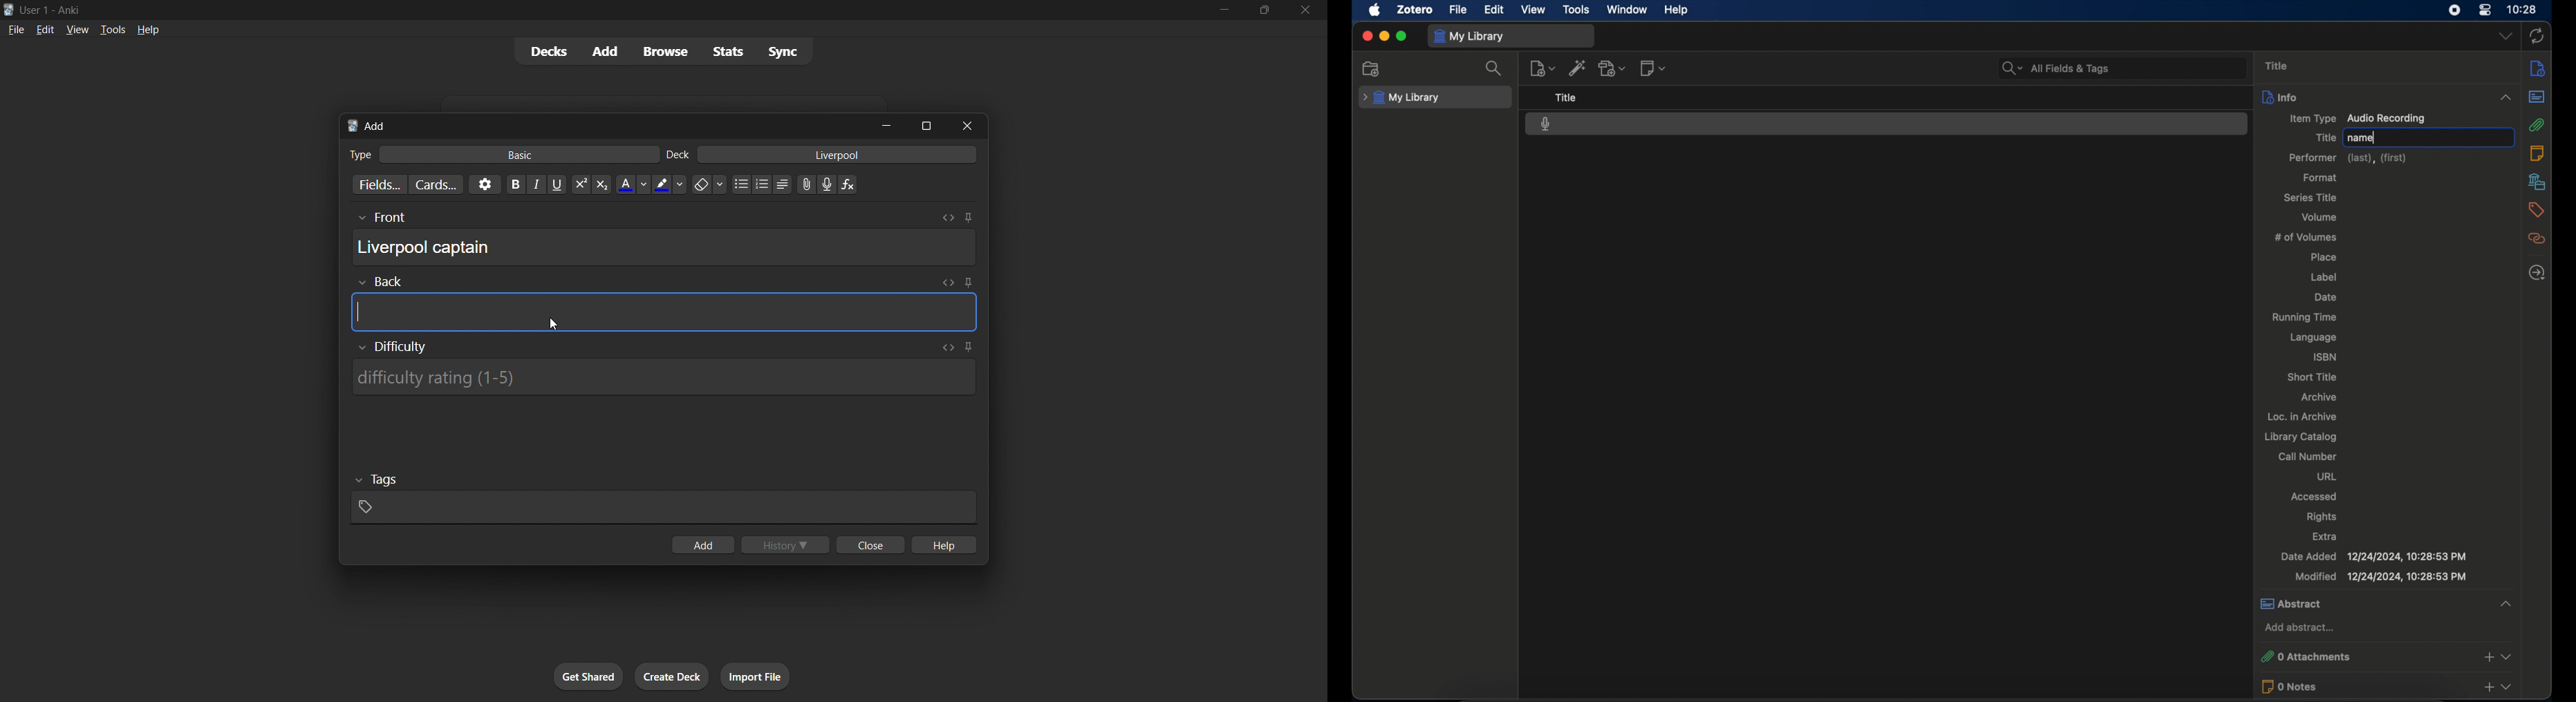 The height and width of the screenshot is (728, 2576). What do you see at coordinates (1469, 37) in the screenshot?
I see `my library` at bounding box center [1469, 37].